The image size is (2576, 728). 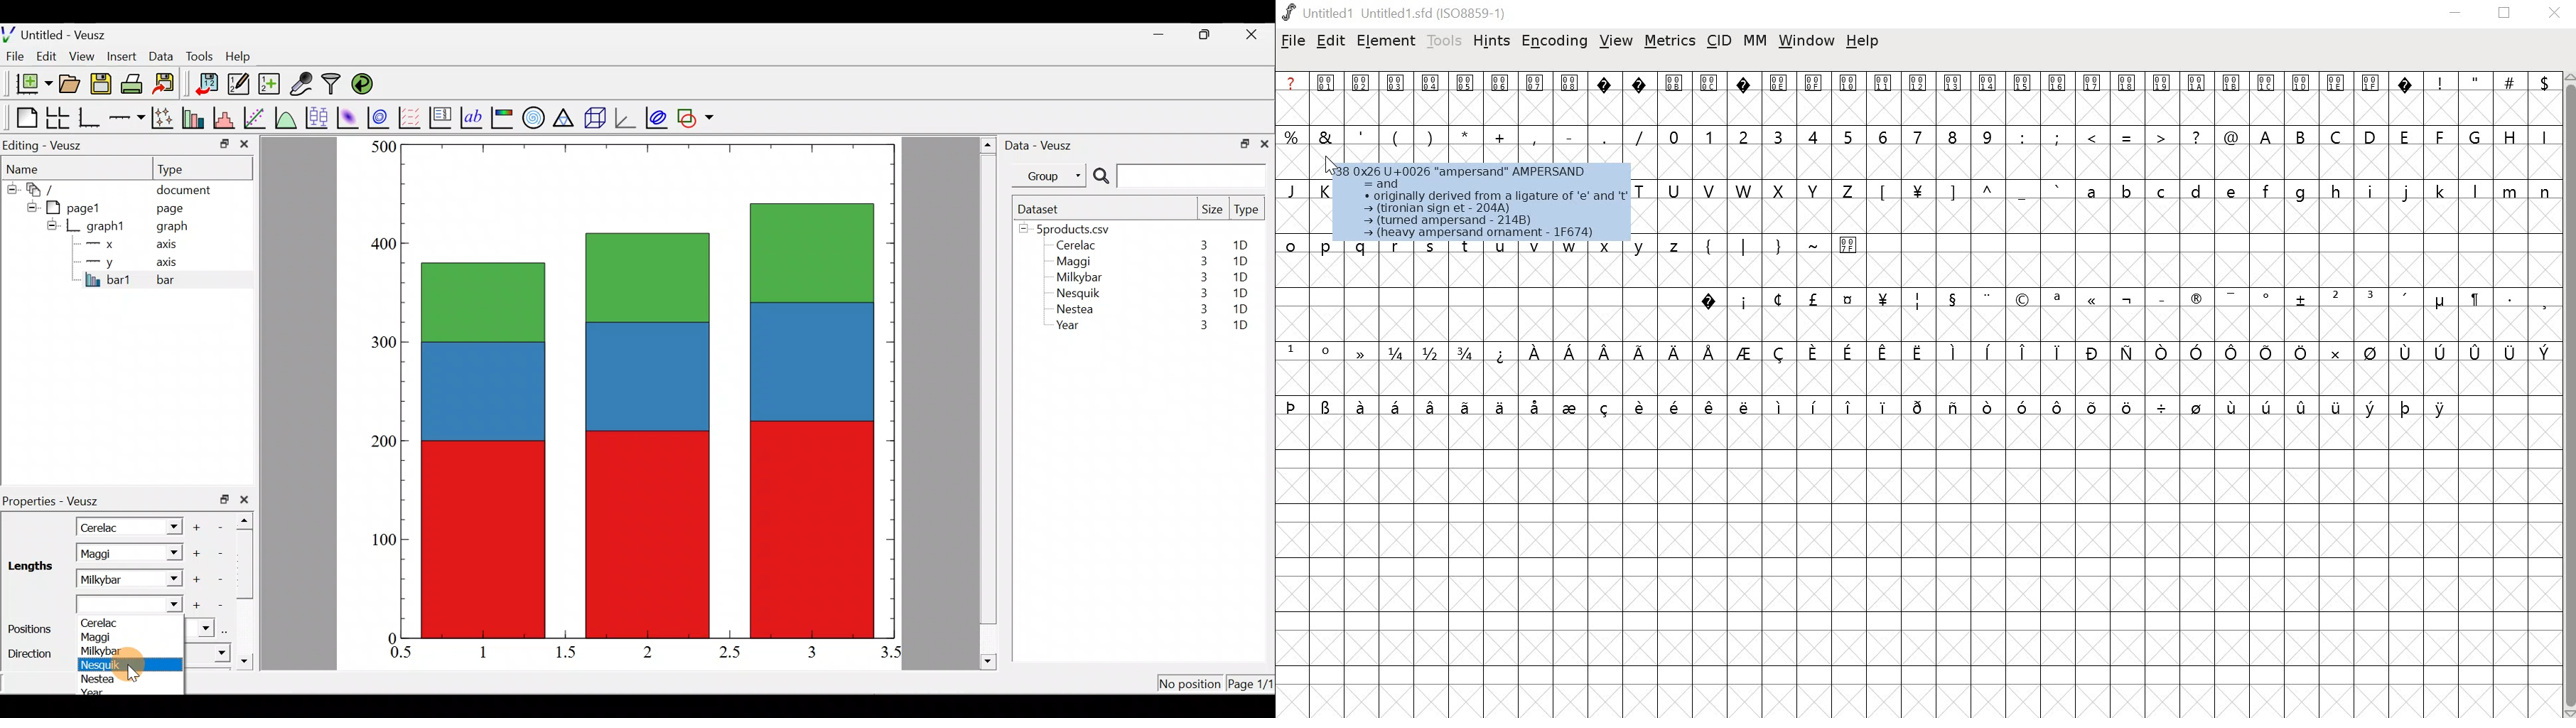 I want to click on @, so click(x=2231, y=135).